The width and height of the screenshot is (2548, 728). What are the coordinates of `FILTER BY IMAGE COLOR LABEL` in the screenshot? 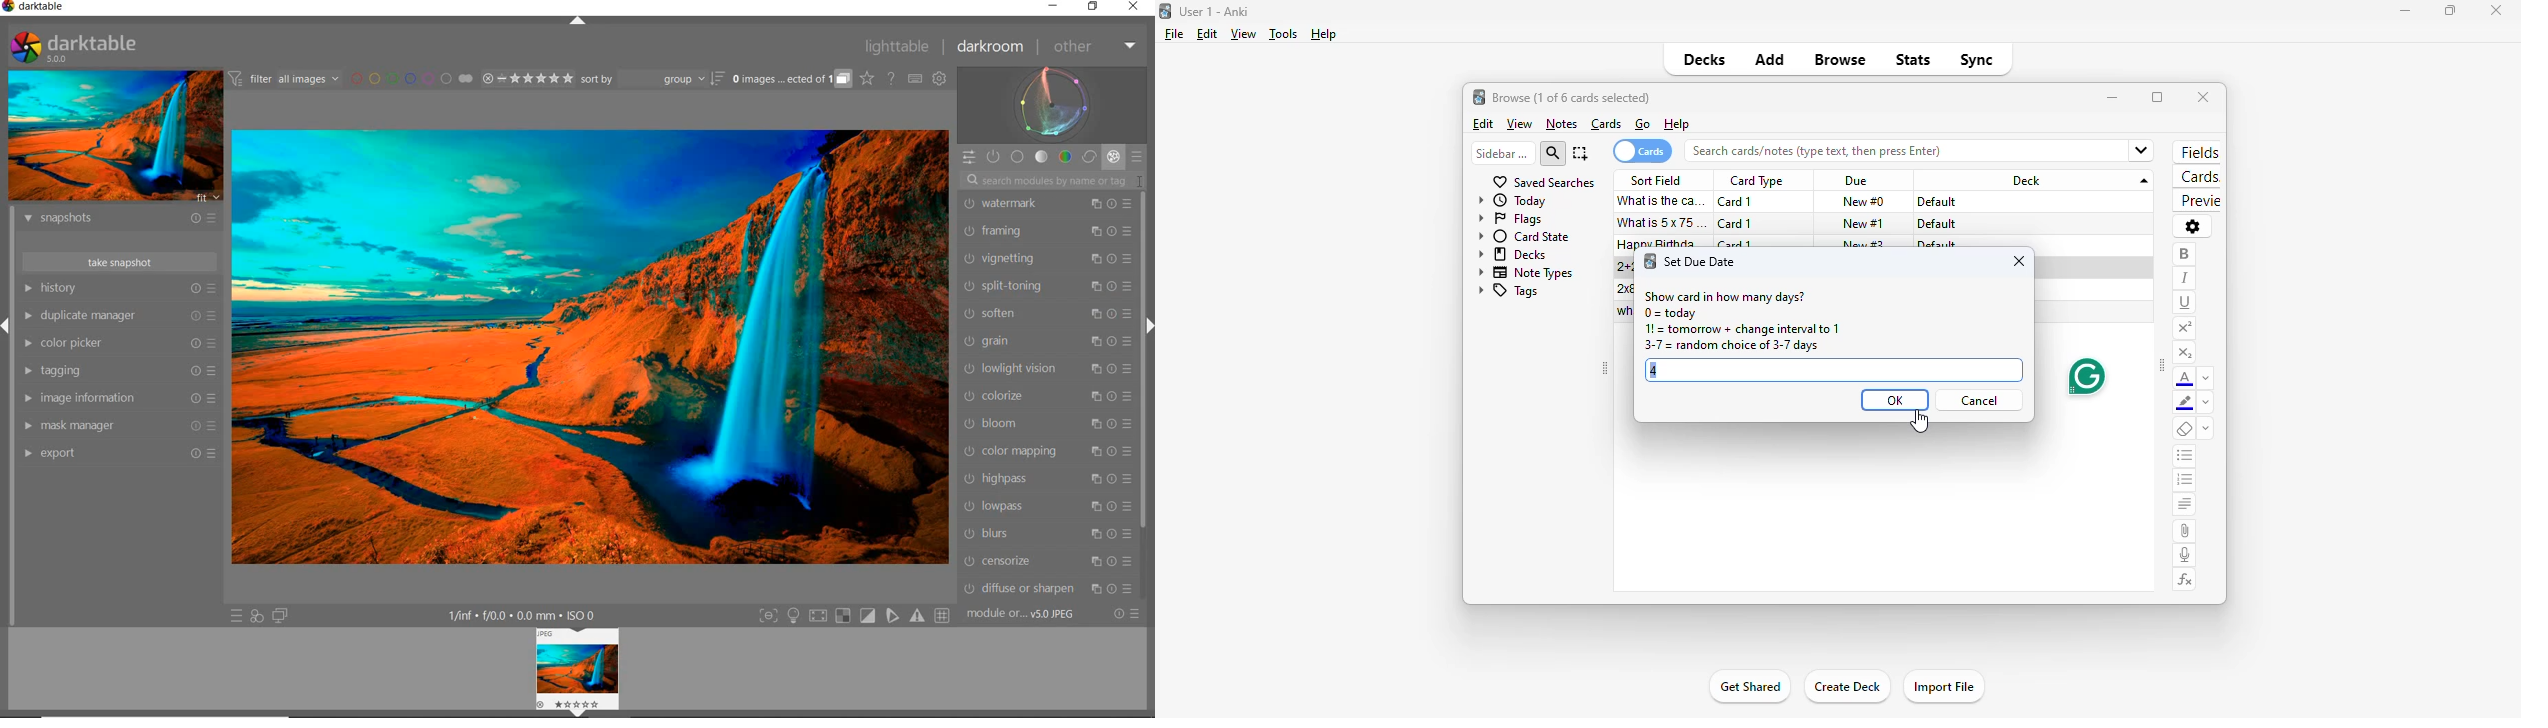 It's located at (413, 79).